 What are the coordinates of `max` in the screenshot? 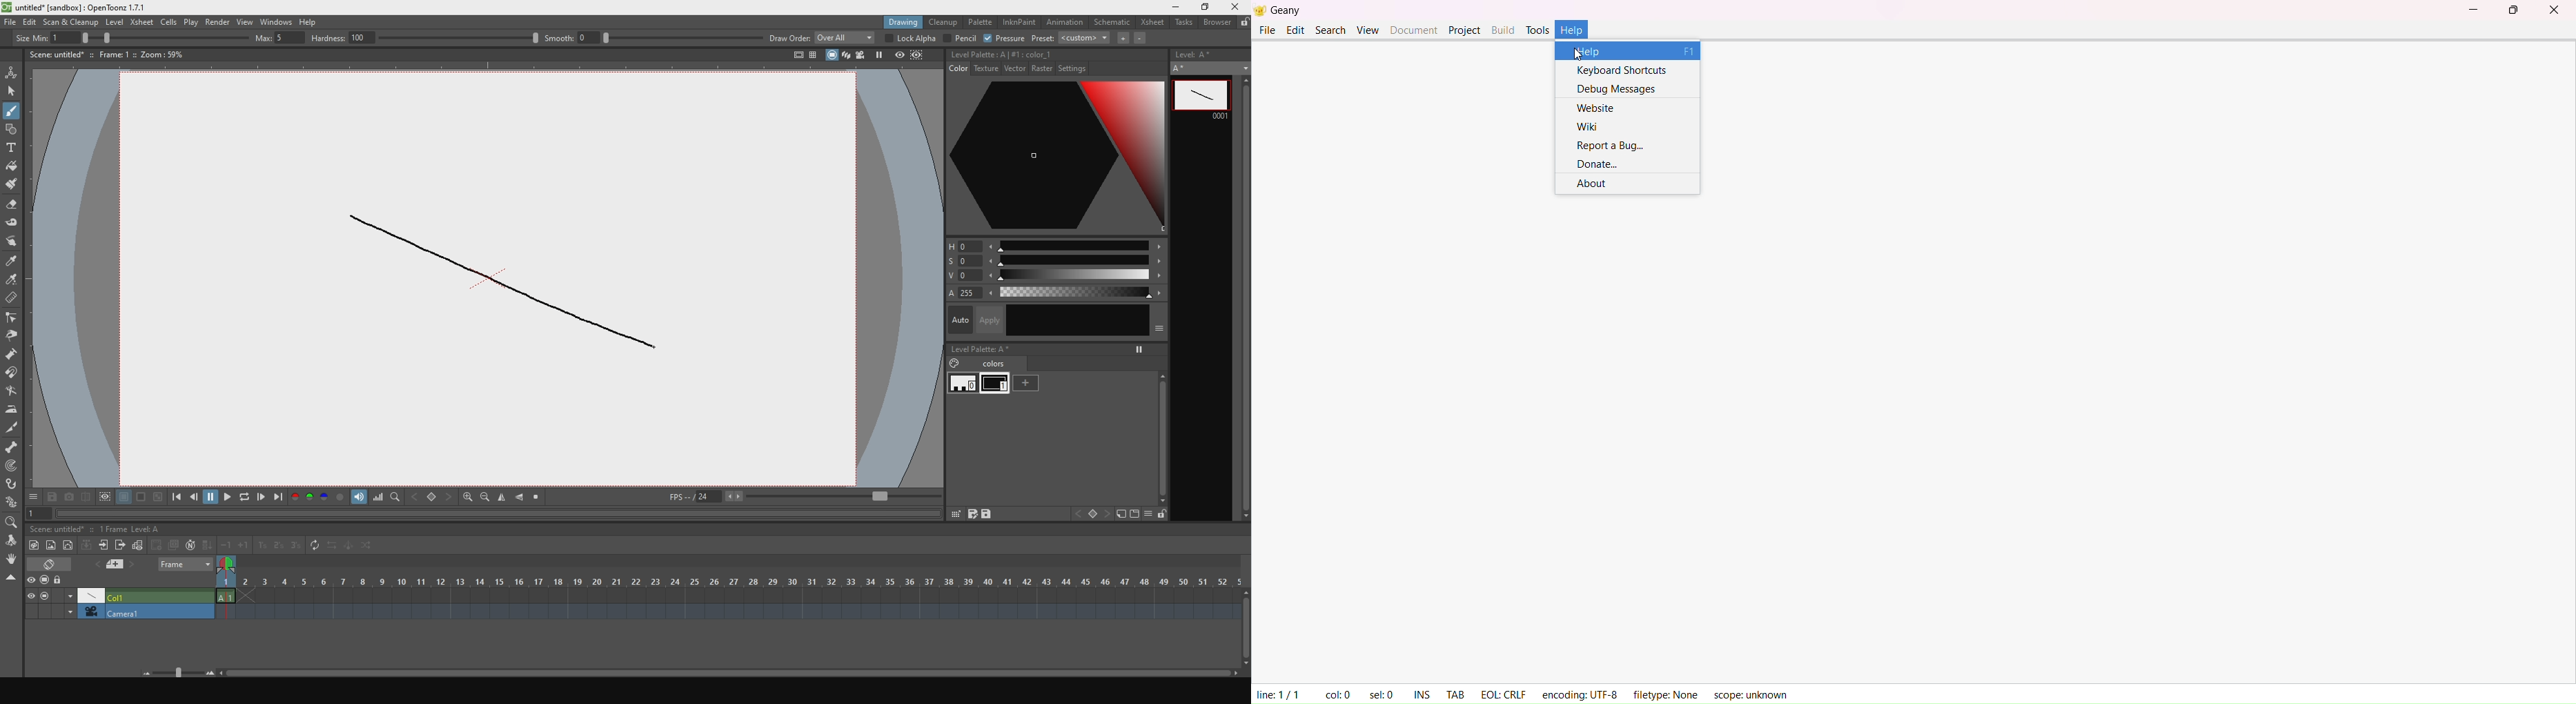 It's located at (278, 37).